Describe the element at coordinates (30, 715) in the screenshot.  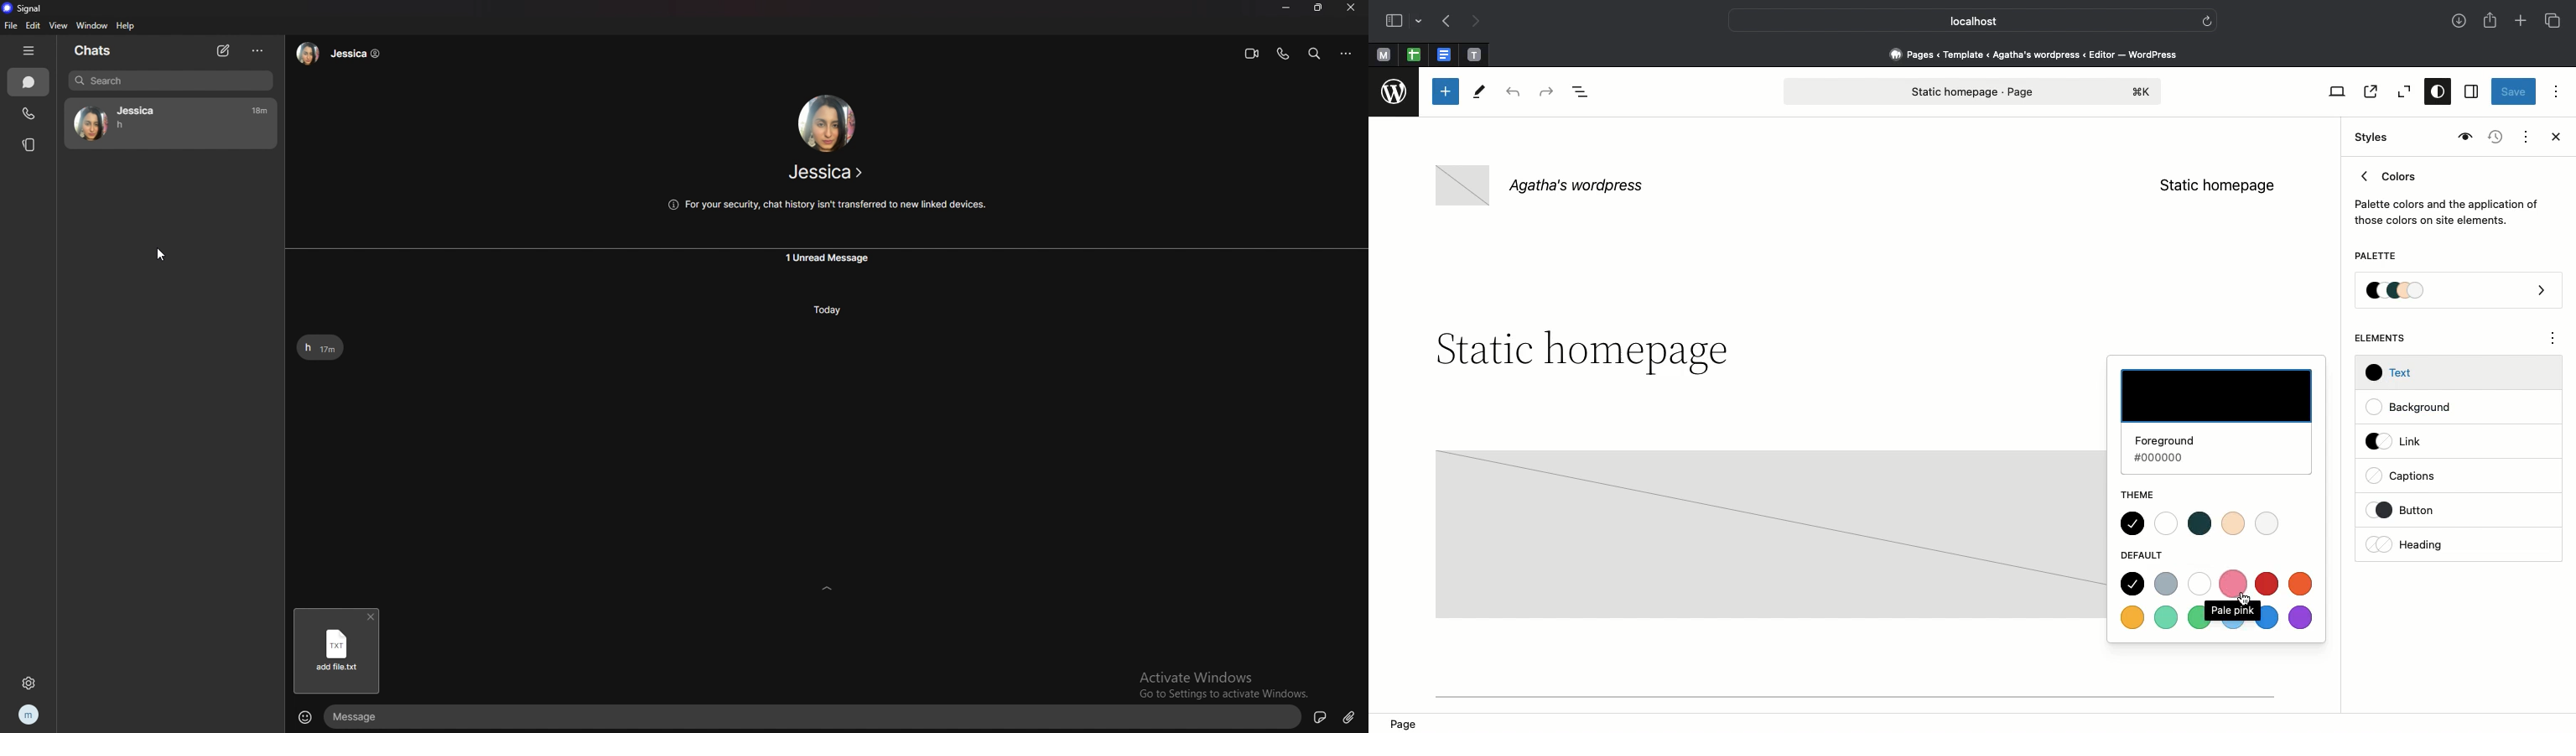
I see `profile` at that location.